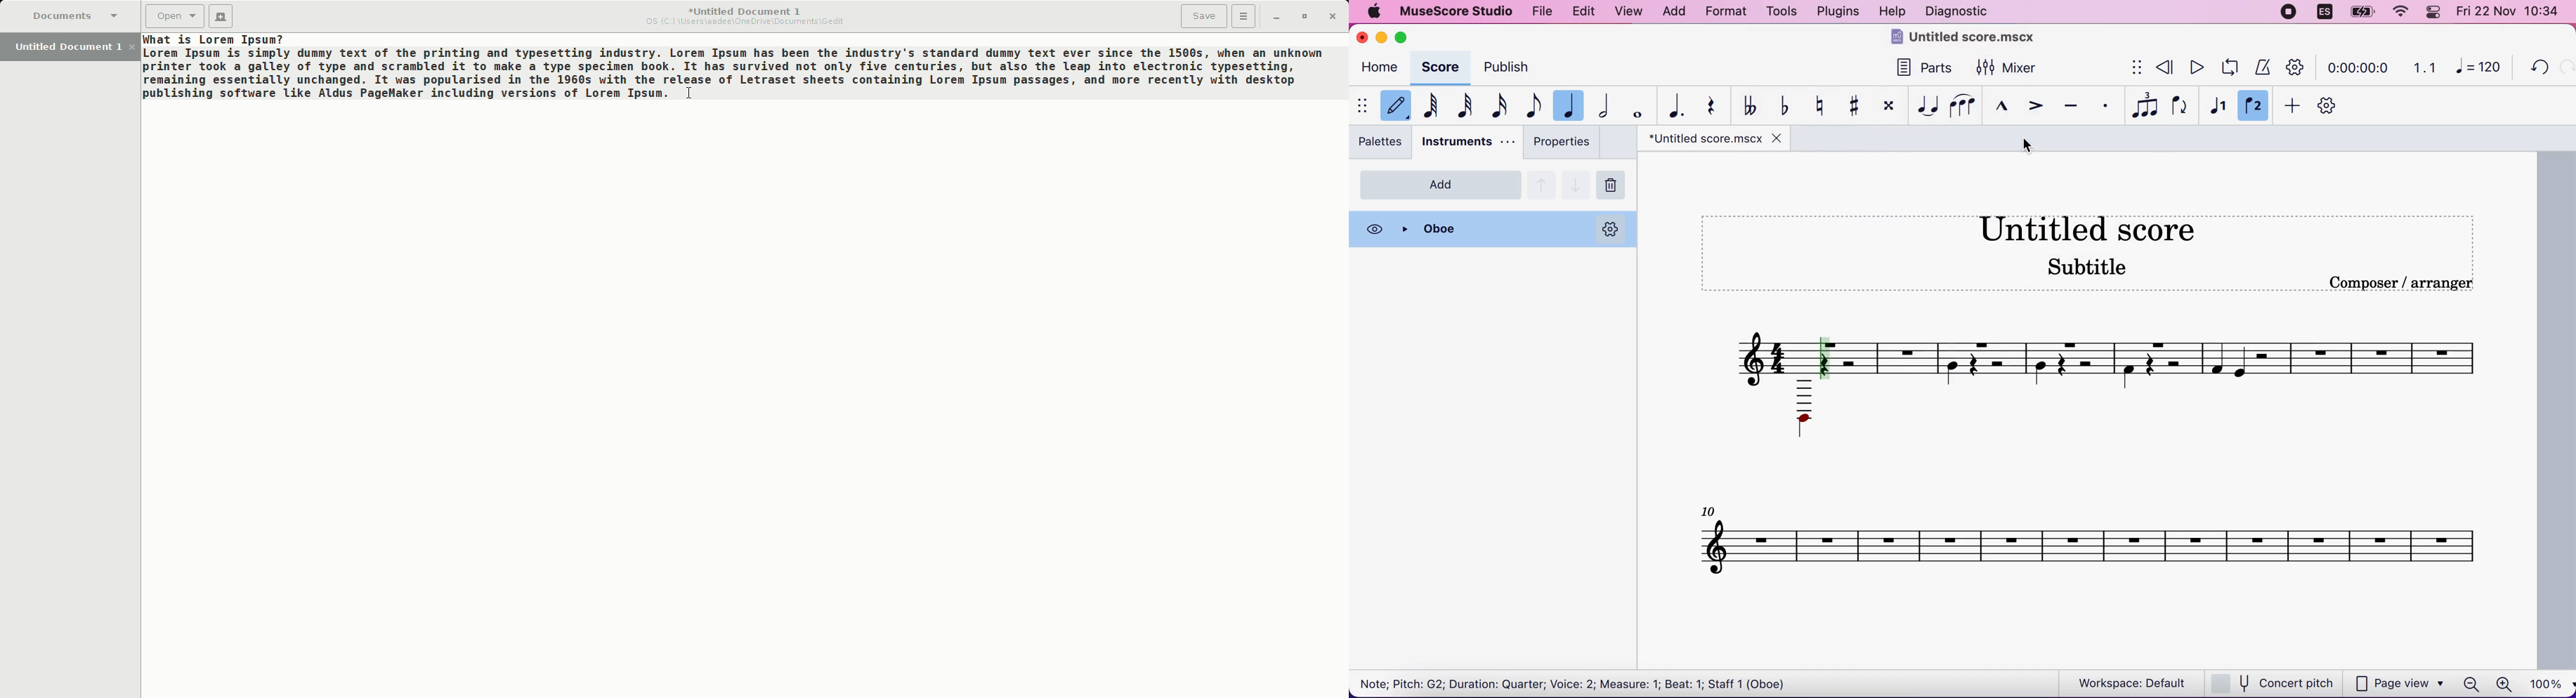 Image resolution: width=2576 pixels, height=700 pixels. I want to click on time and date, so click(2511, 13).